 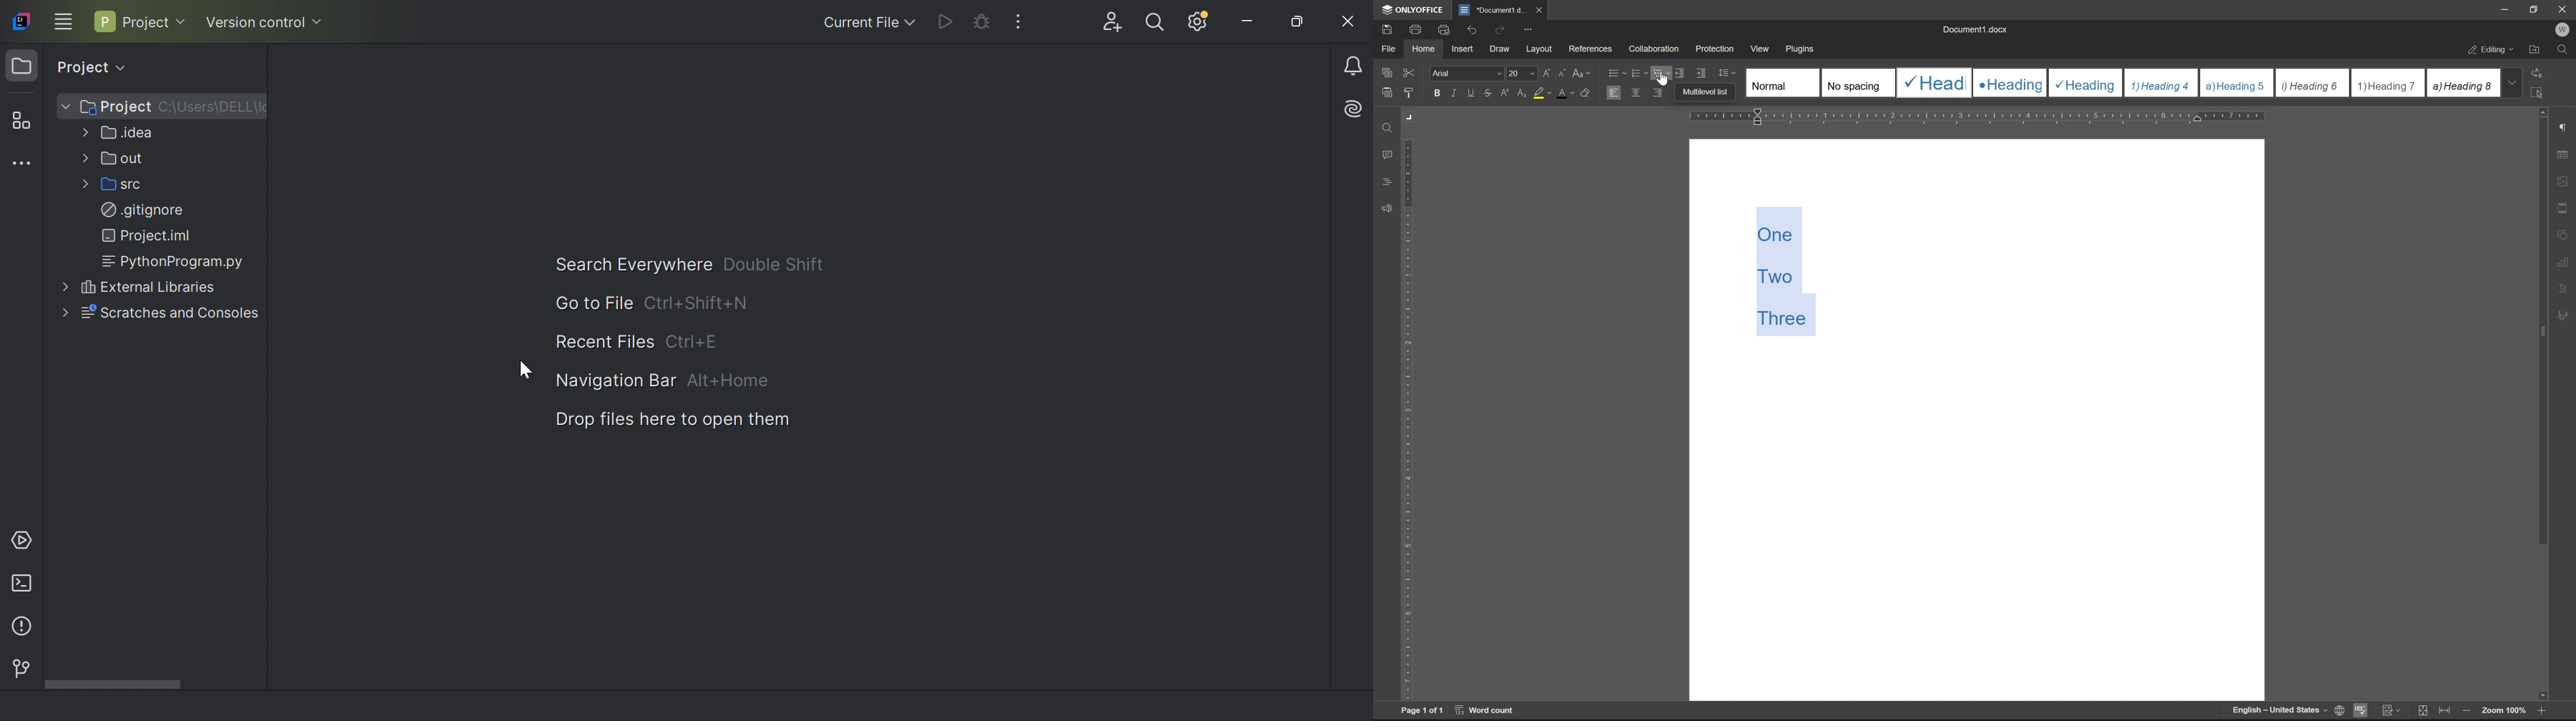 What do you see at coordinates (1445, 30) in the screenshot?
I see `print preview` at bounding box center [1445, 30].